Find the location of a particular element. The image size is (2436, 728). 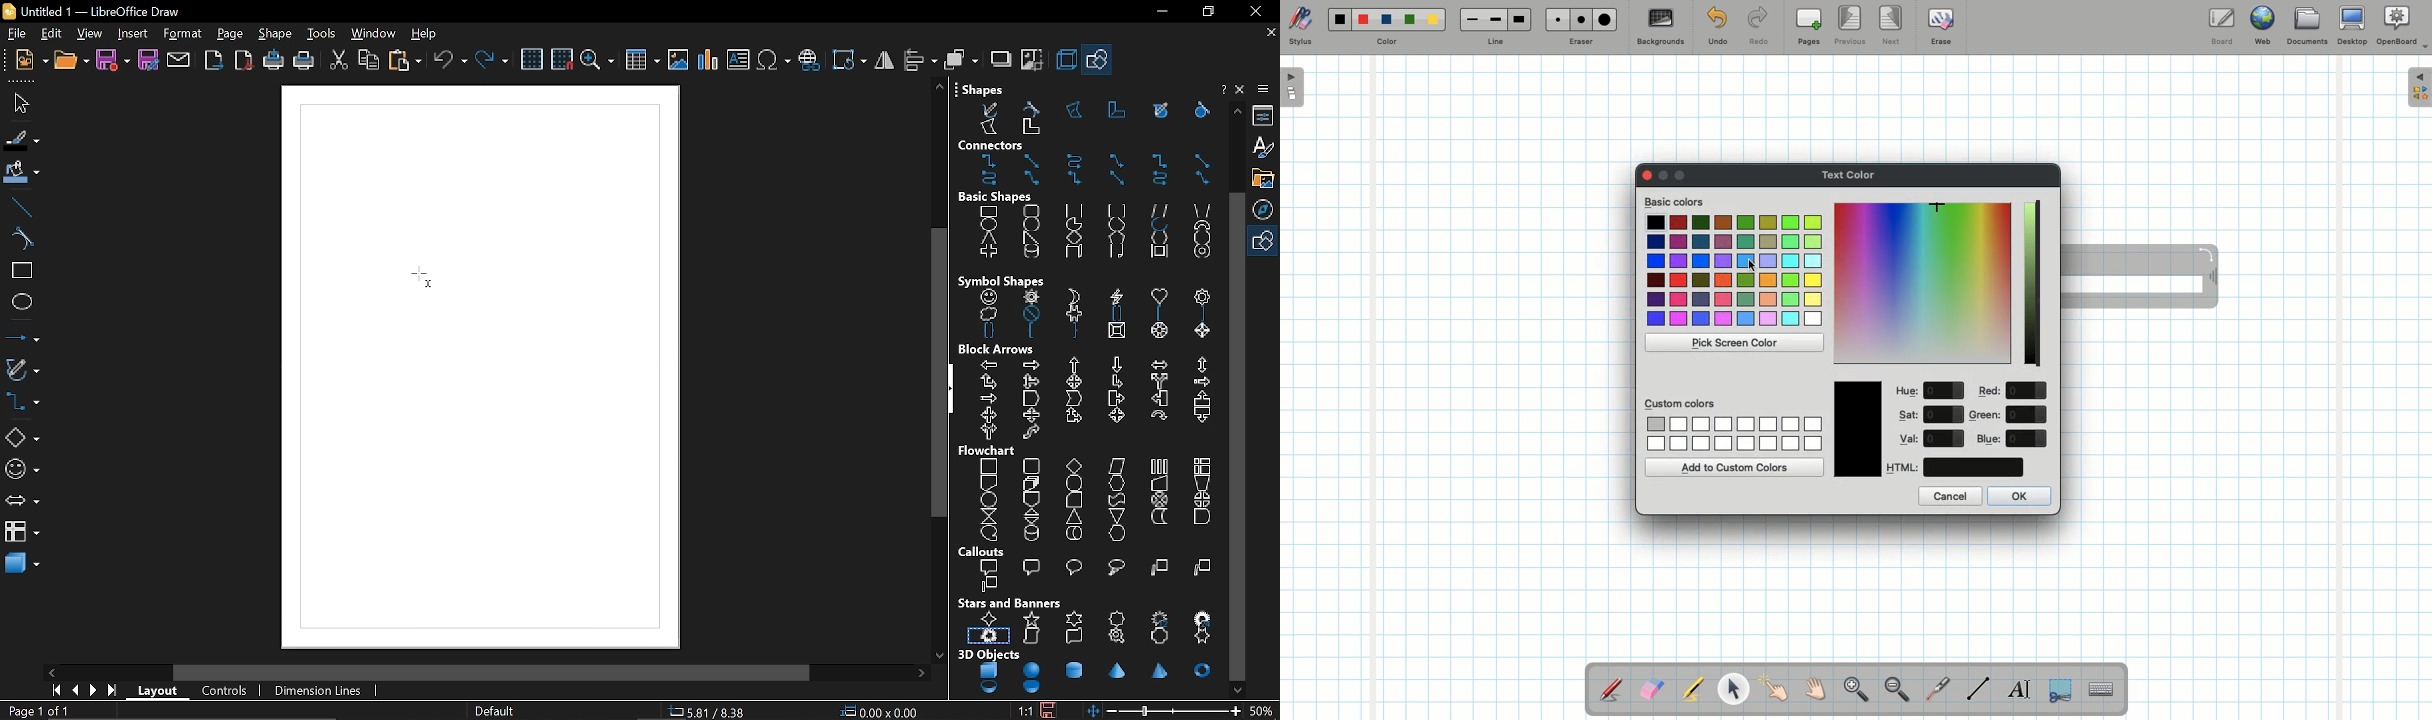

open is located at coordinates (72, 62).